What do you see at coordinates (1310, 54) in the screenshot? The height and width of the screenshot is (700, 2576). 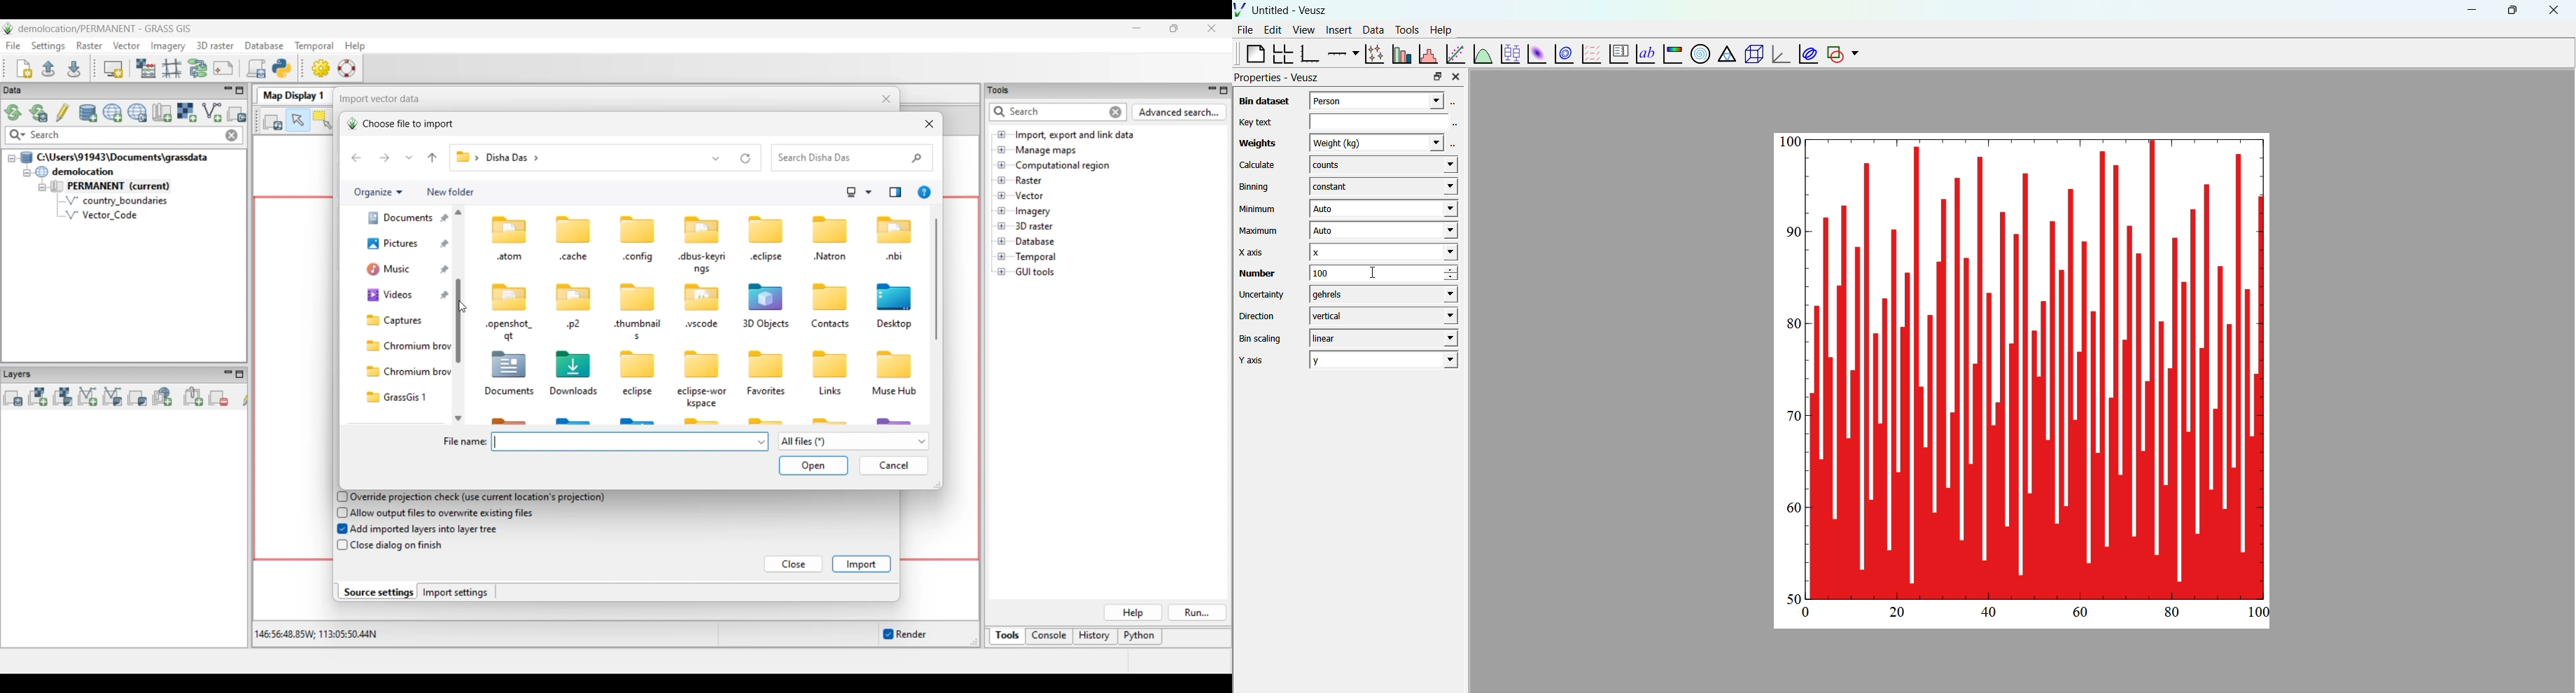 I see `base graph` at bounding box center [1310, 54].